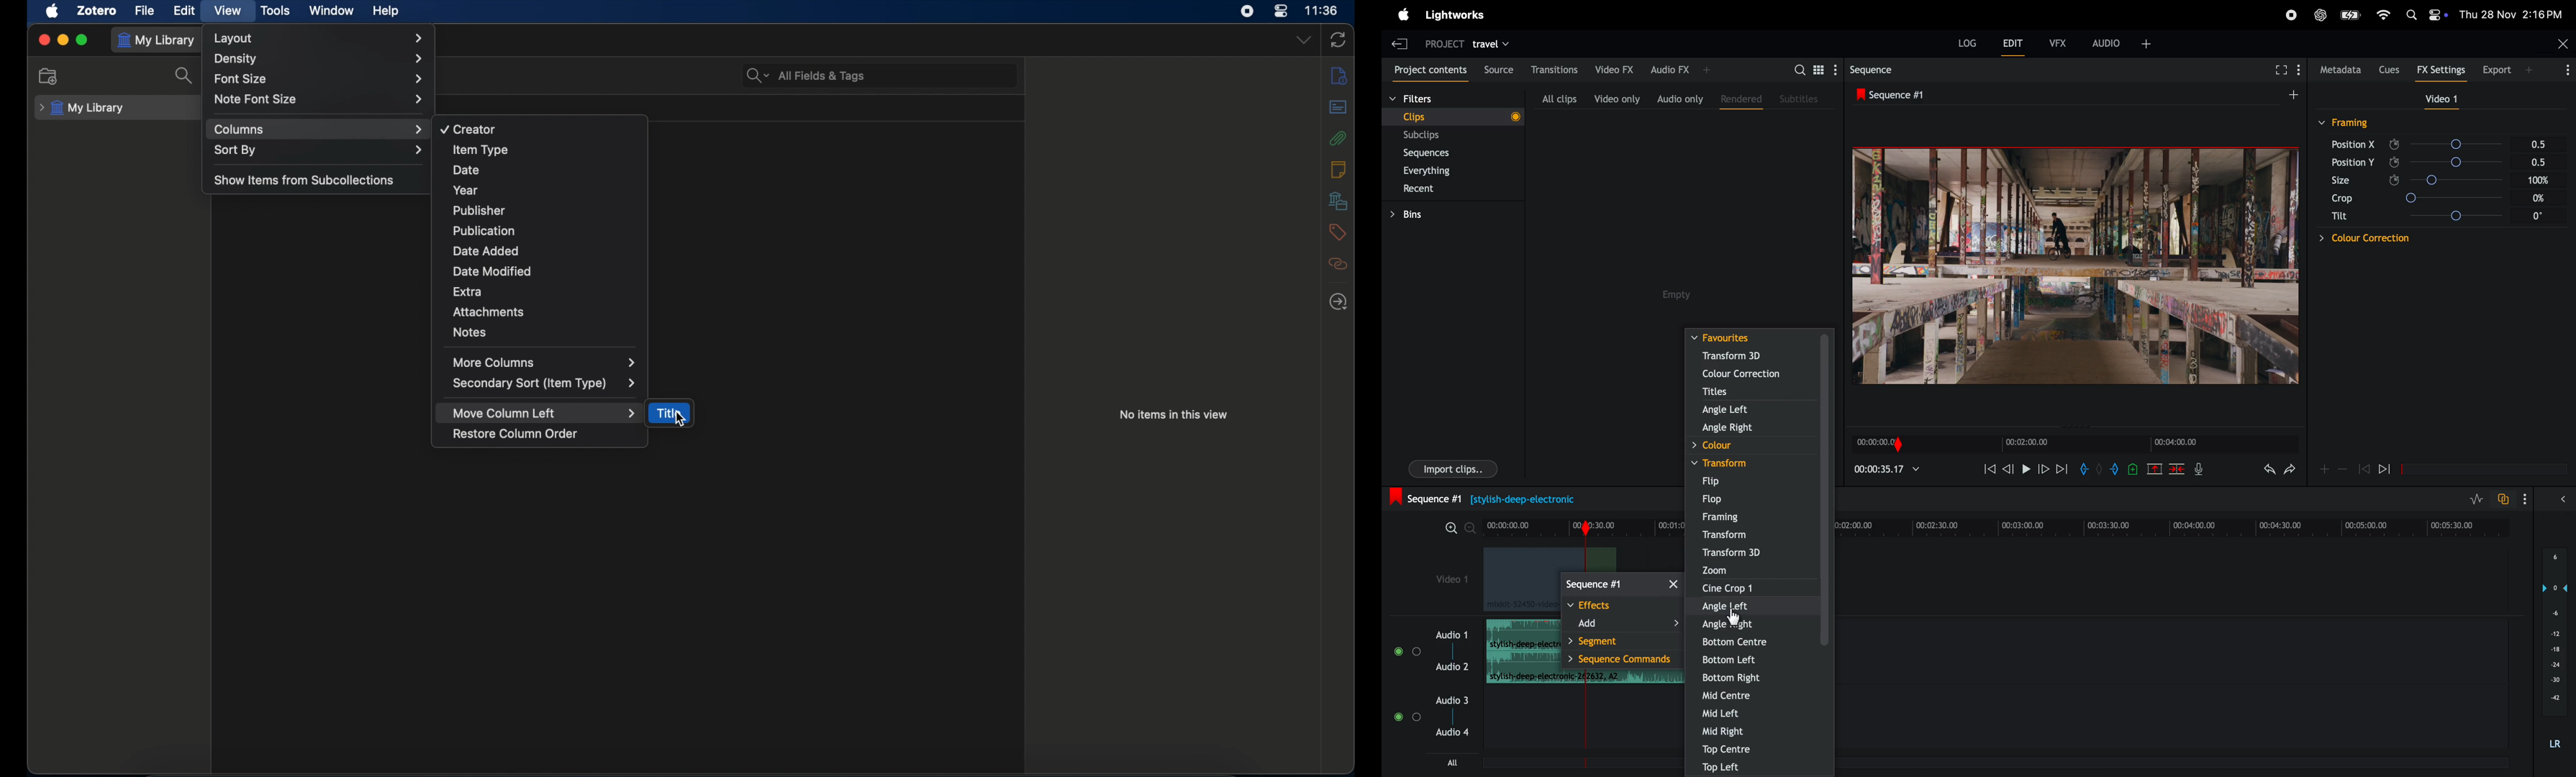  I want to click on add que at the current position, so click(2134, 469).